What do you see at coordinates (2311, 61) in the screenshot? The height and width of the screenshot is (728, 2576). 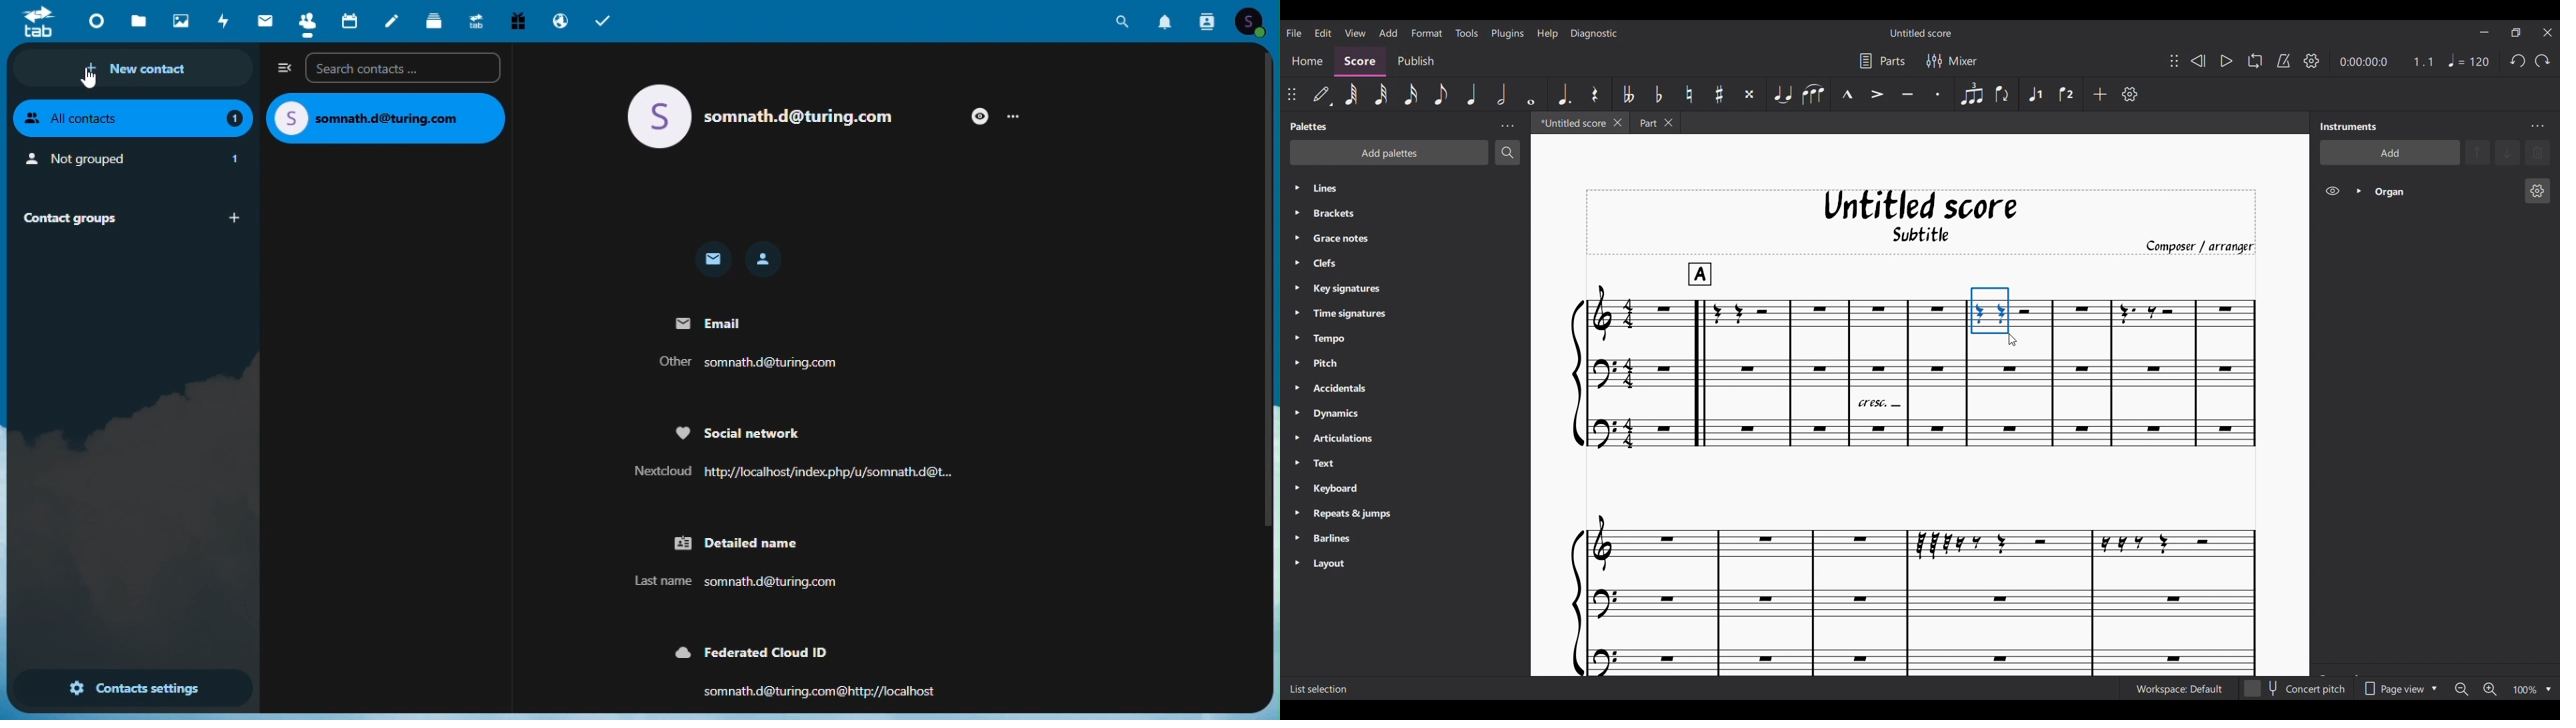 I see `Playback settings` at bounding box center [2311, 61].